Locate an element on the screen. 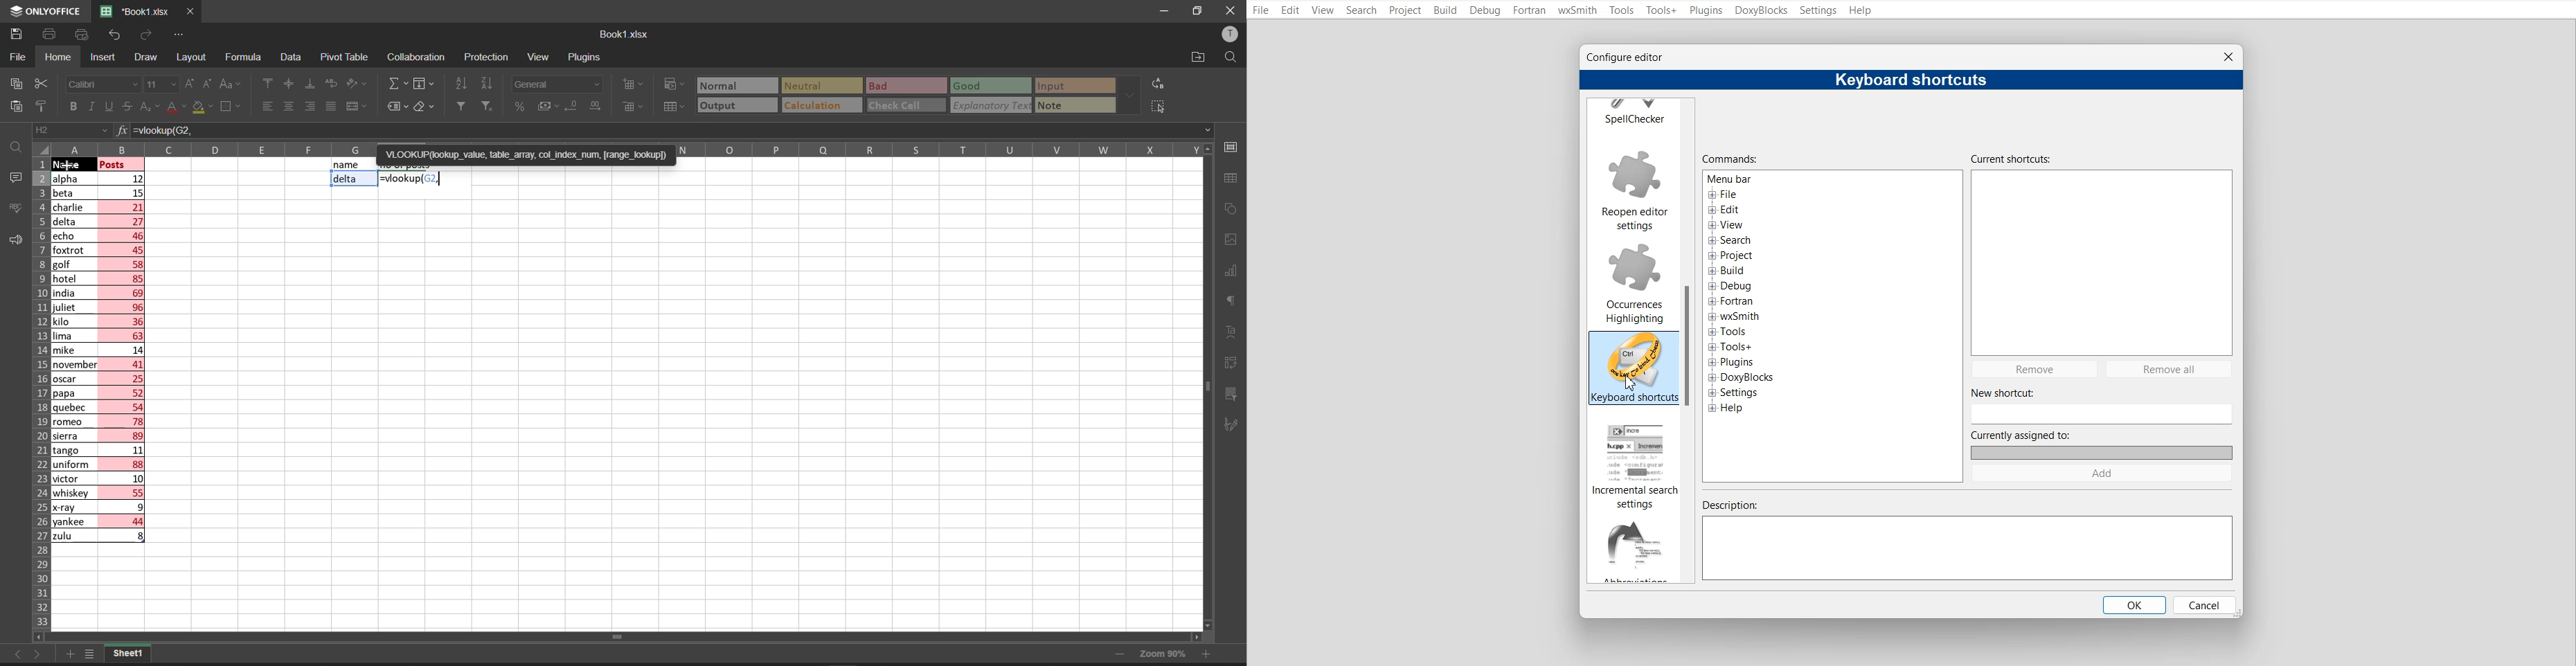 This screenshot has width=2576, height=672. check cell is located at coordinates (901, 106).